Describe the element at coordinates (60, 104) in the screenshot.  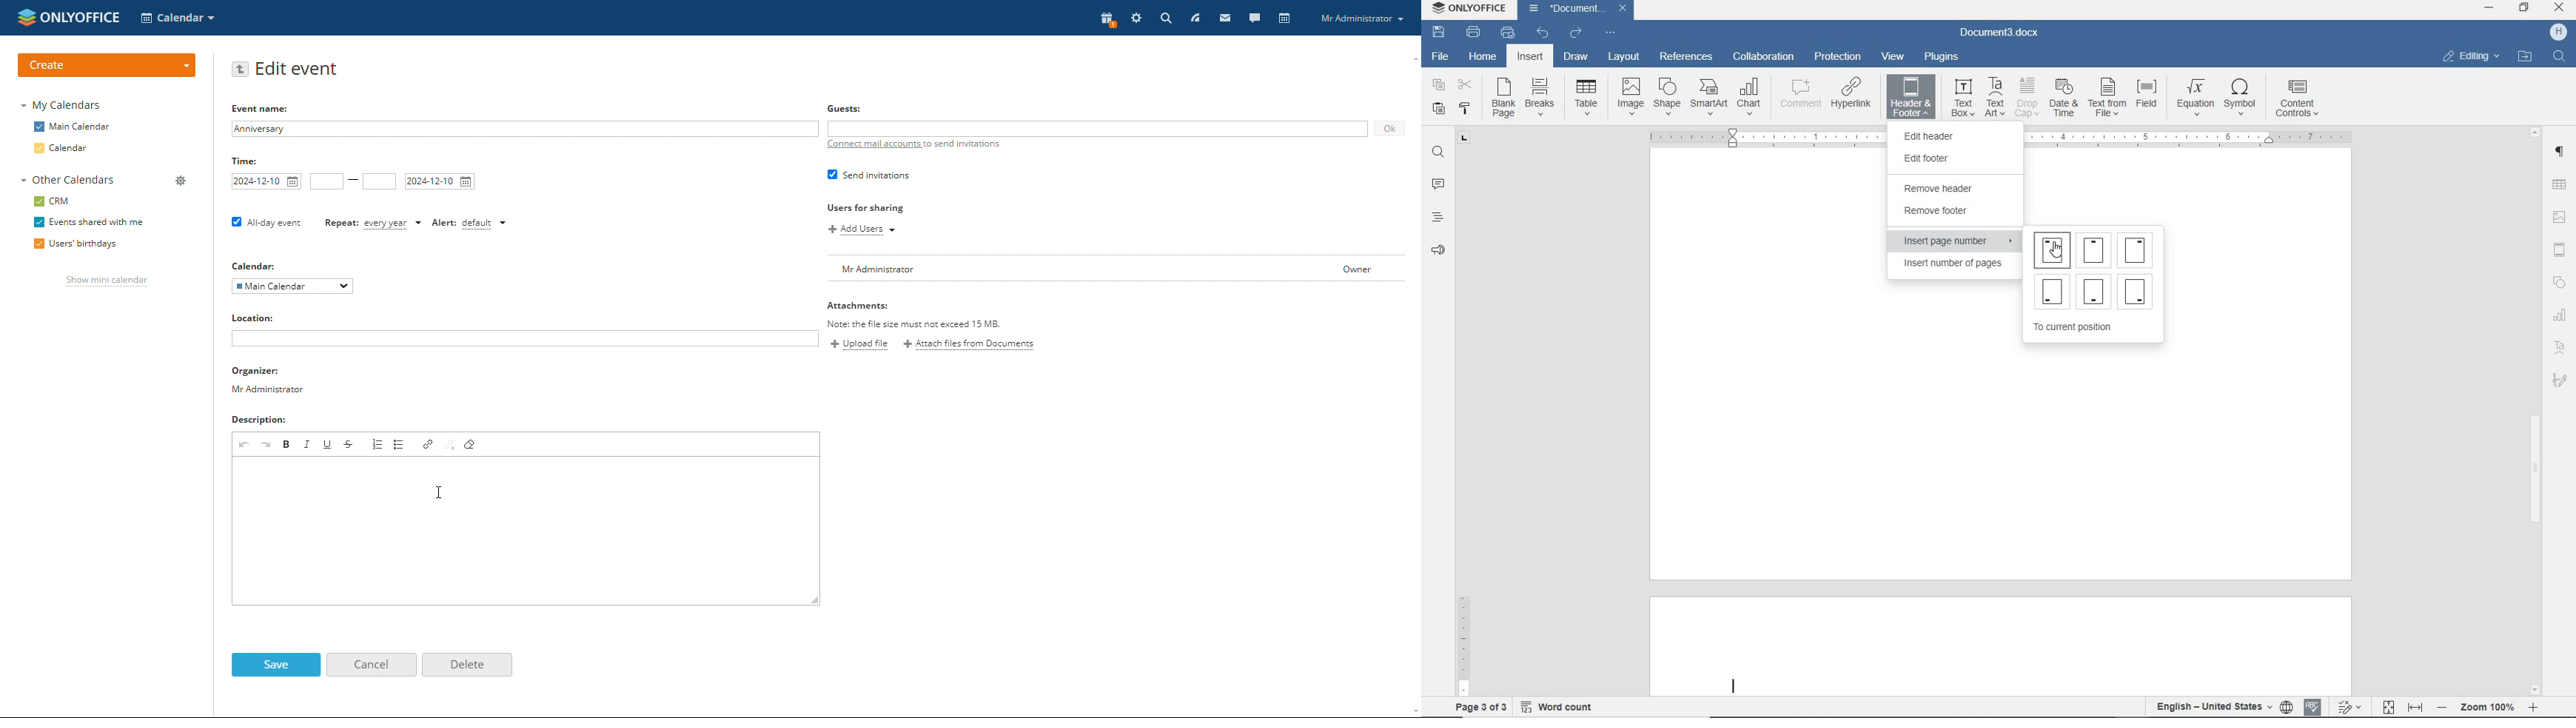
I see `my calendars` at that location.